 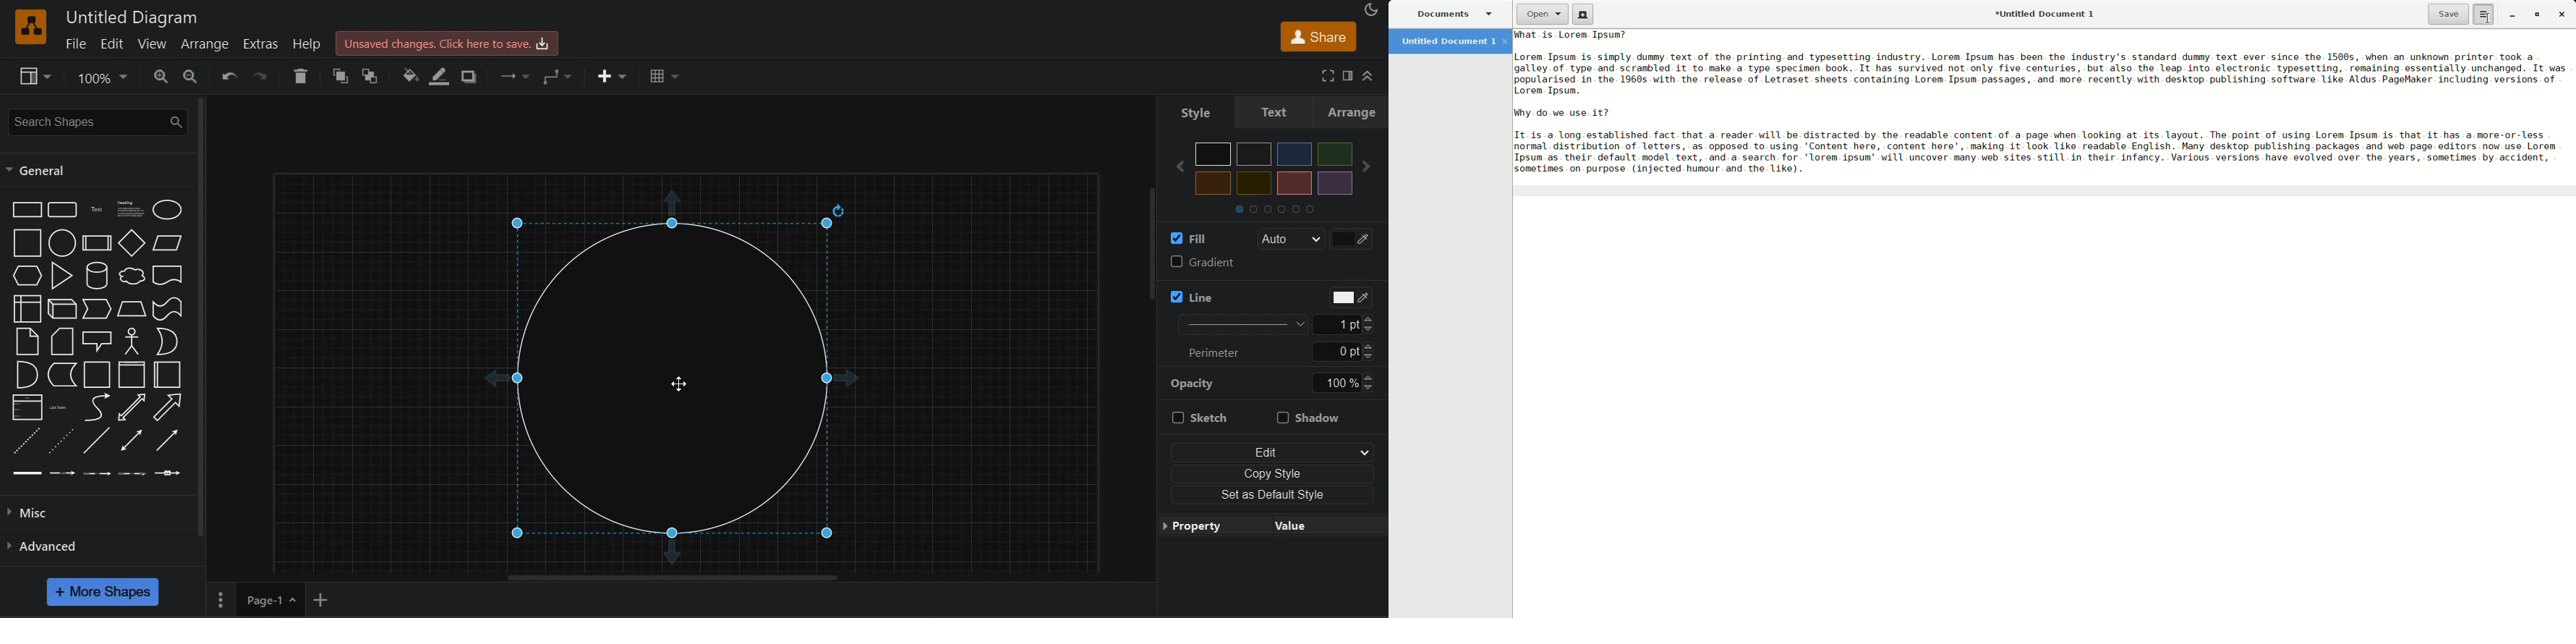 I want to click on circle, so click(x=62, y=244).